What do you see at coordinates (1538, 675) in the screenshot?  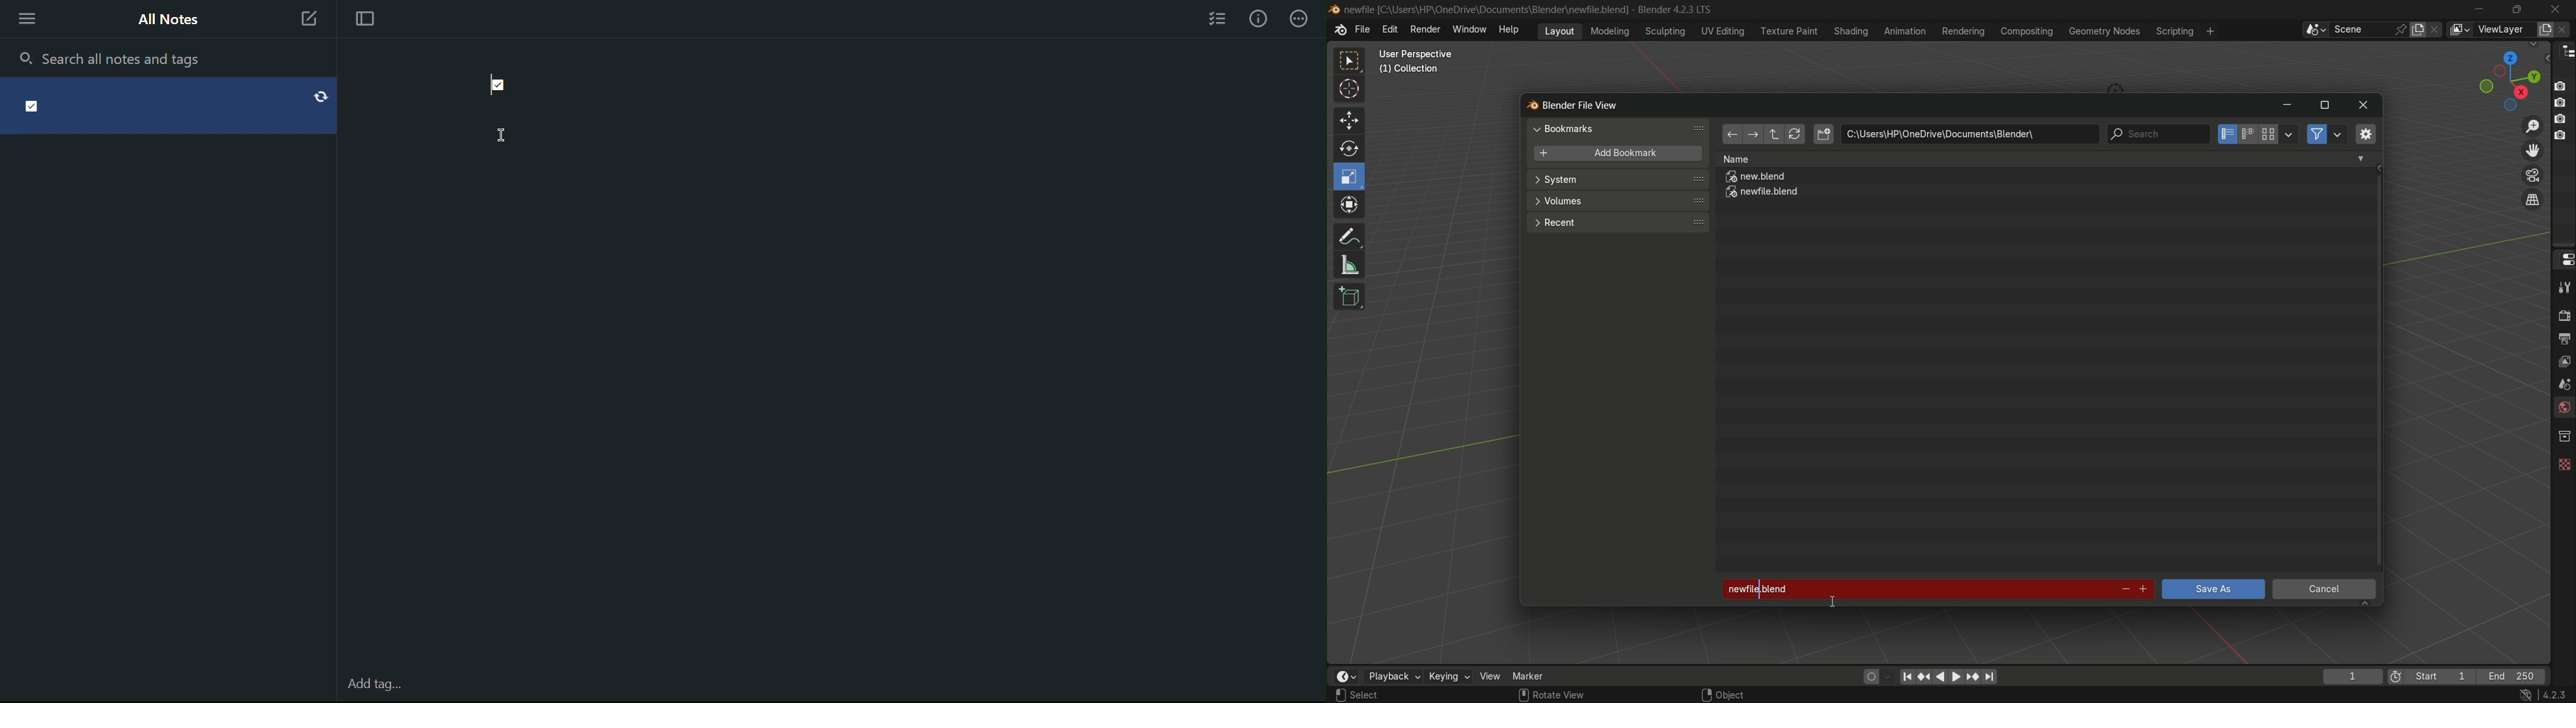 I see `marker` at bounding box center [1538, 675].